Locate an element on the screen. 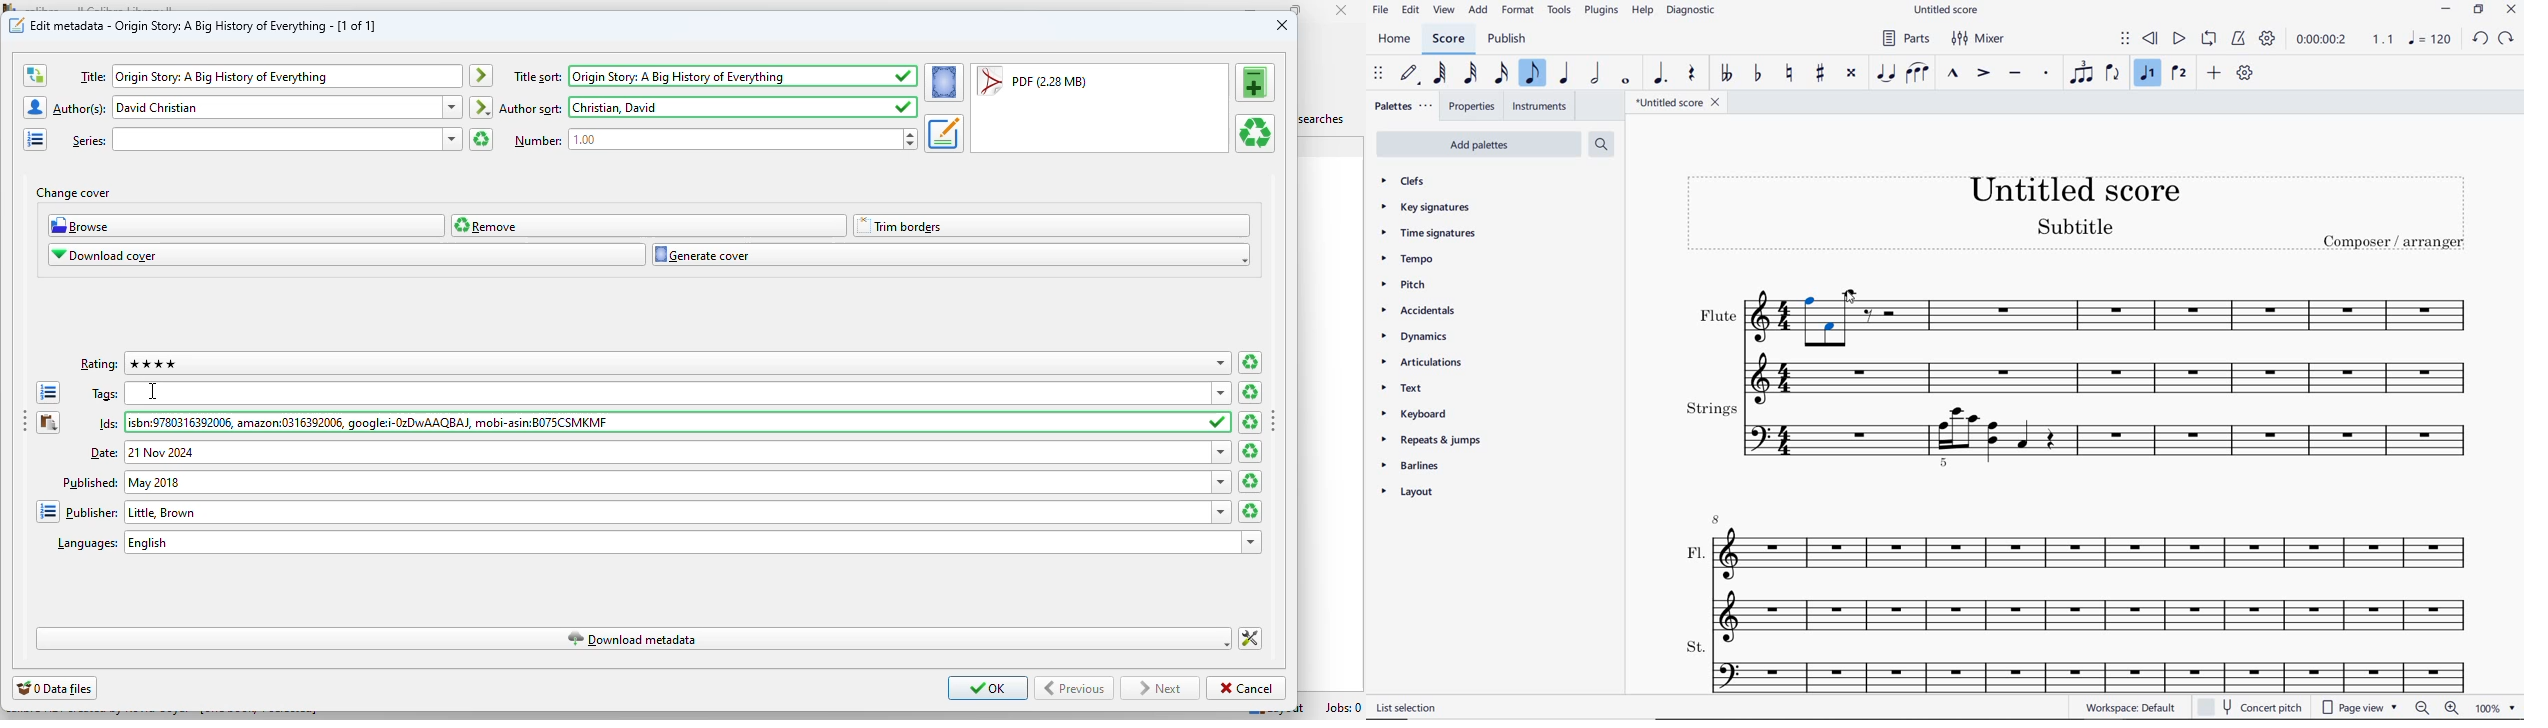 Image resolution: width=2548 pixels, height=728 pixels. trim borders is located at coordinates (1051, 226).